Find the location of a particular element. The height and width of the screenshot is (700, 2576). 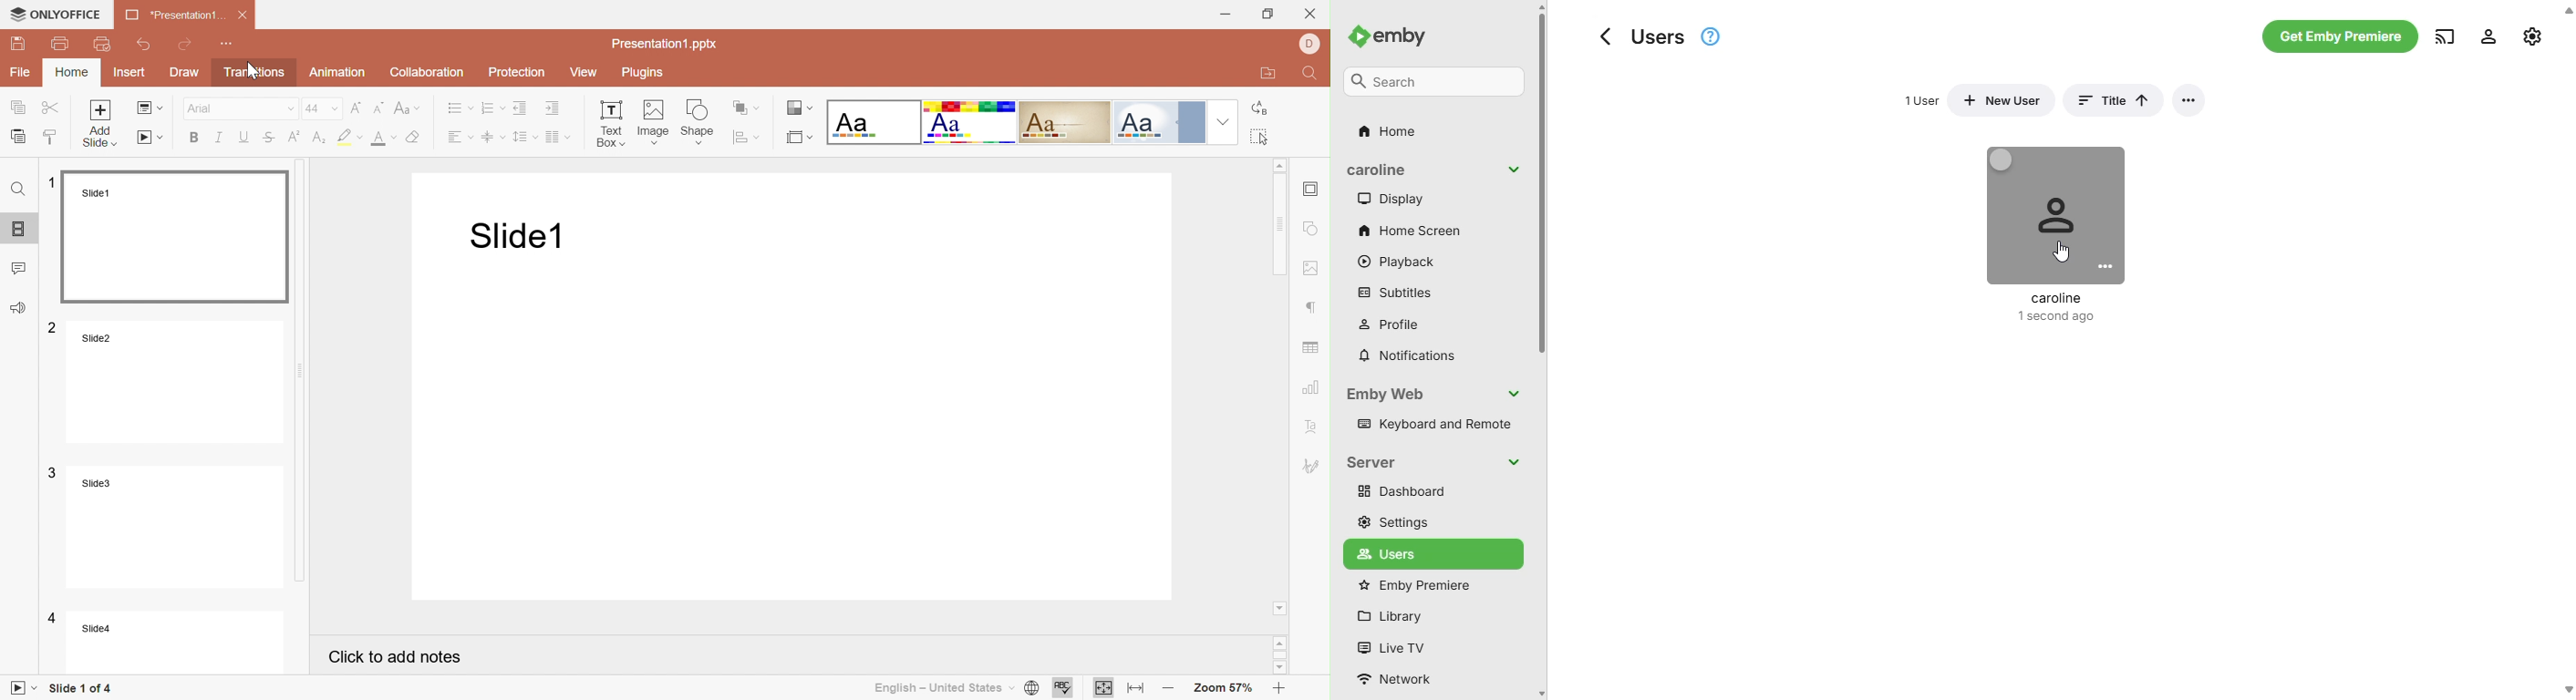

Slide4 is located at coordinates (163, 640).